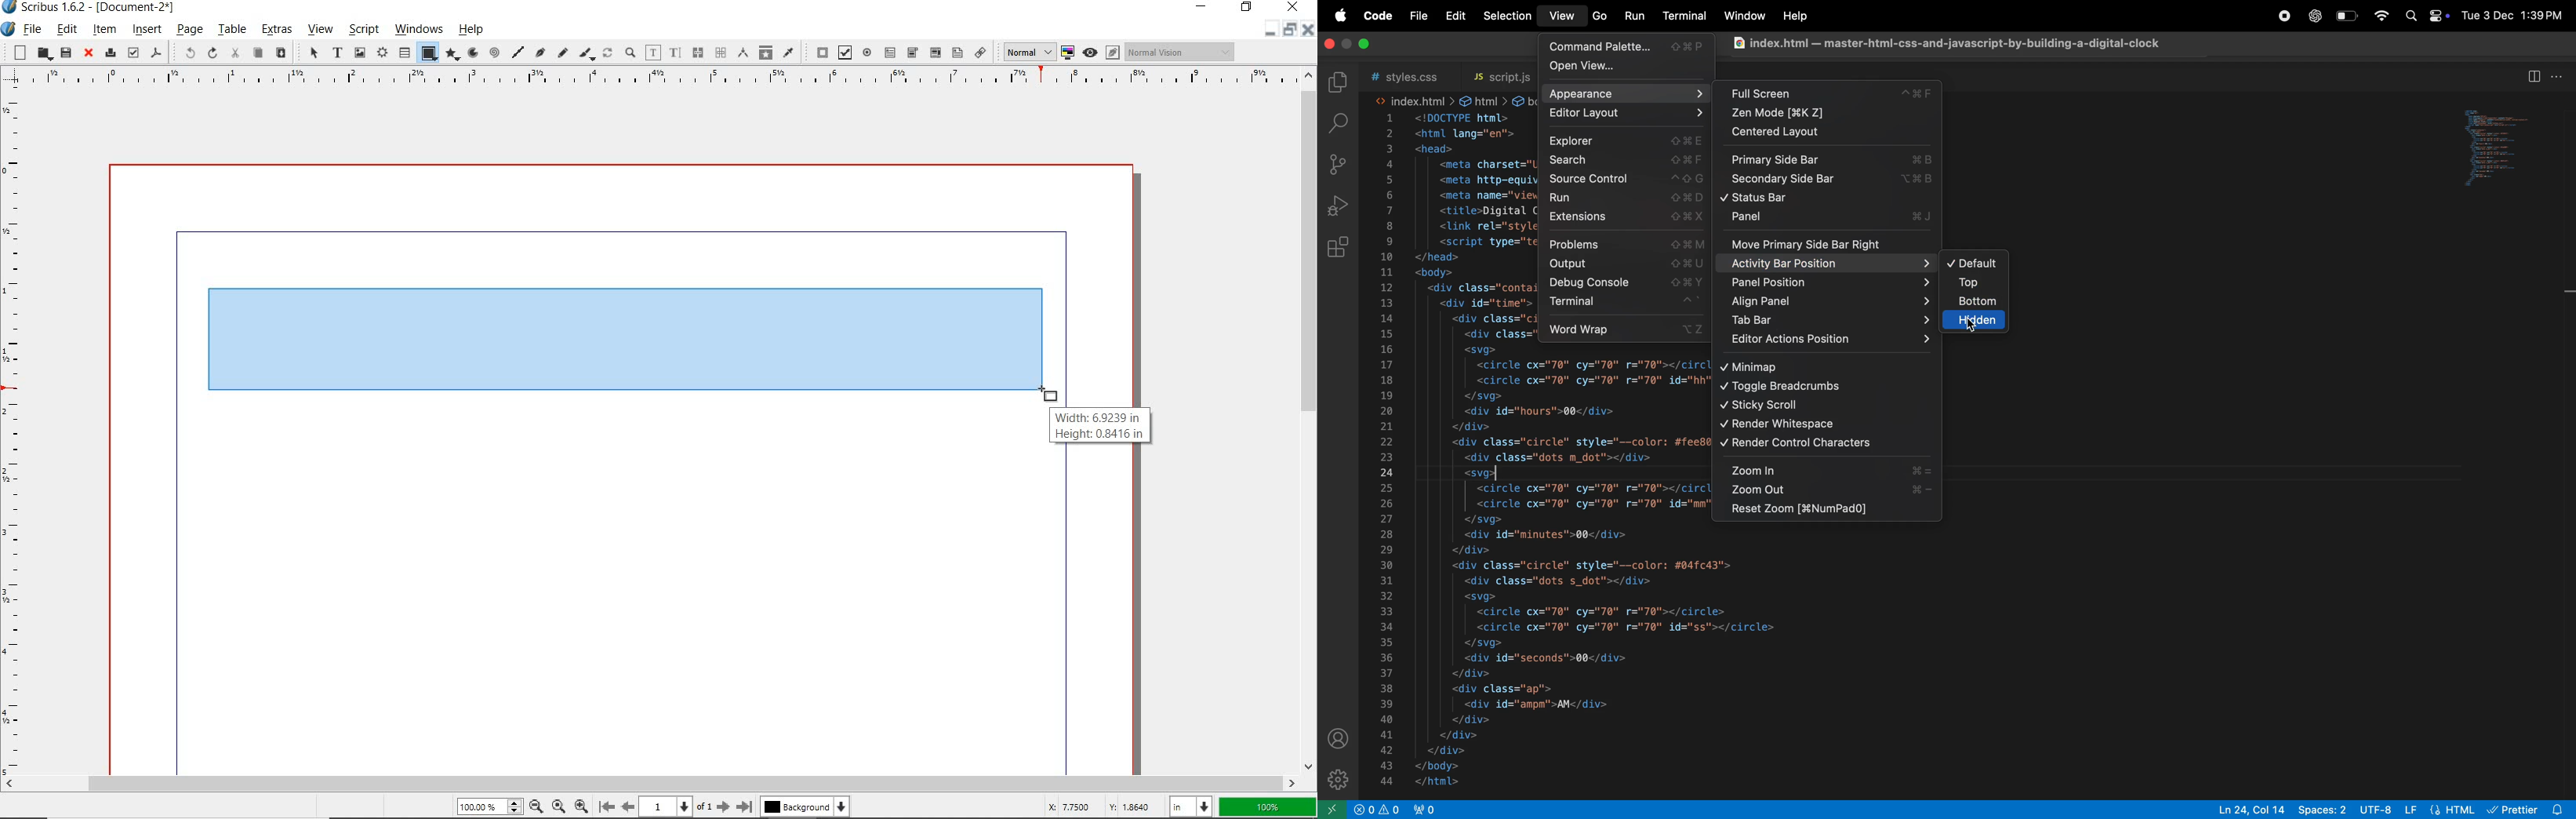  What do you see at coordinates (652, 79) in the screenshot?
I see `ruler` at bounding box center [652, 79].